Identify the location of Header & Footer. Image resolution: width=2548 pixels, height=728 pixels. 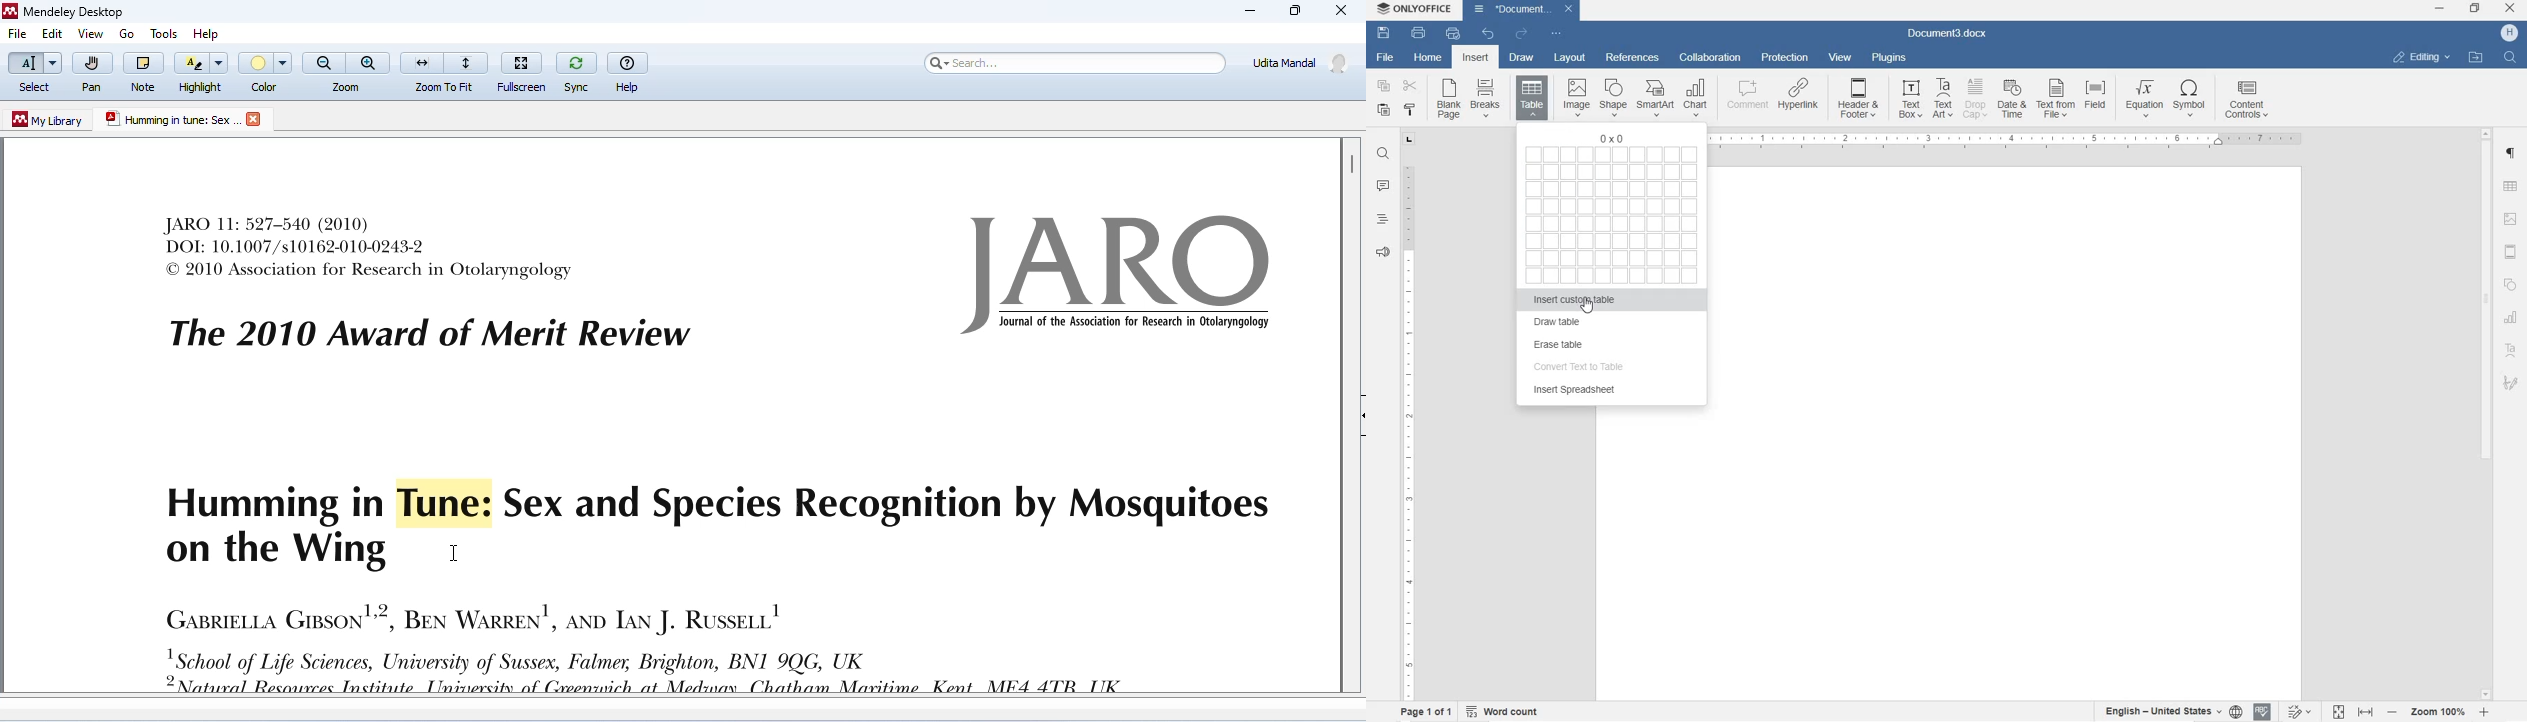
(1860, 101).